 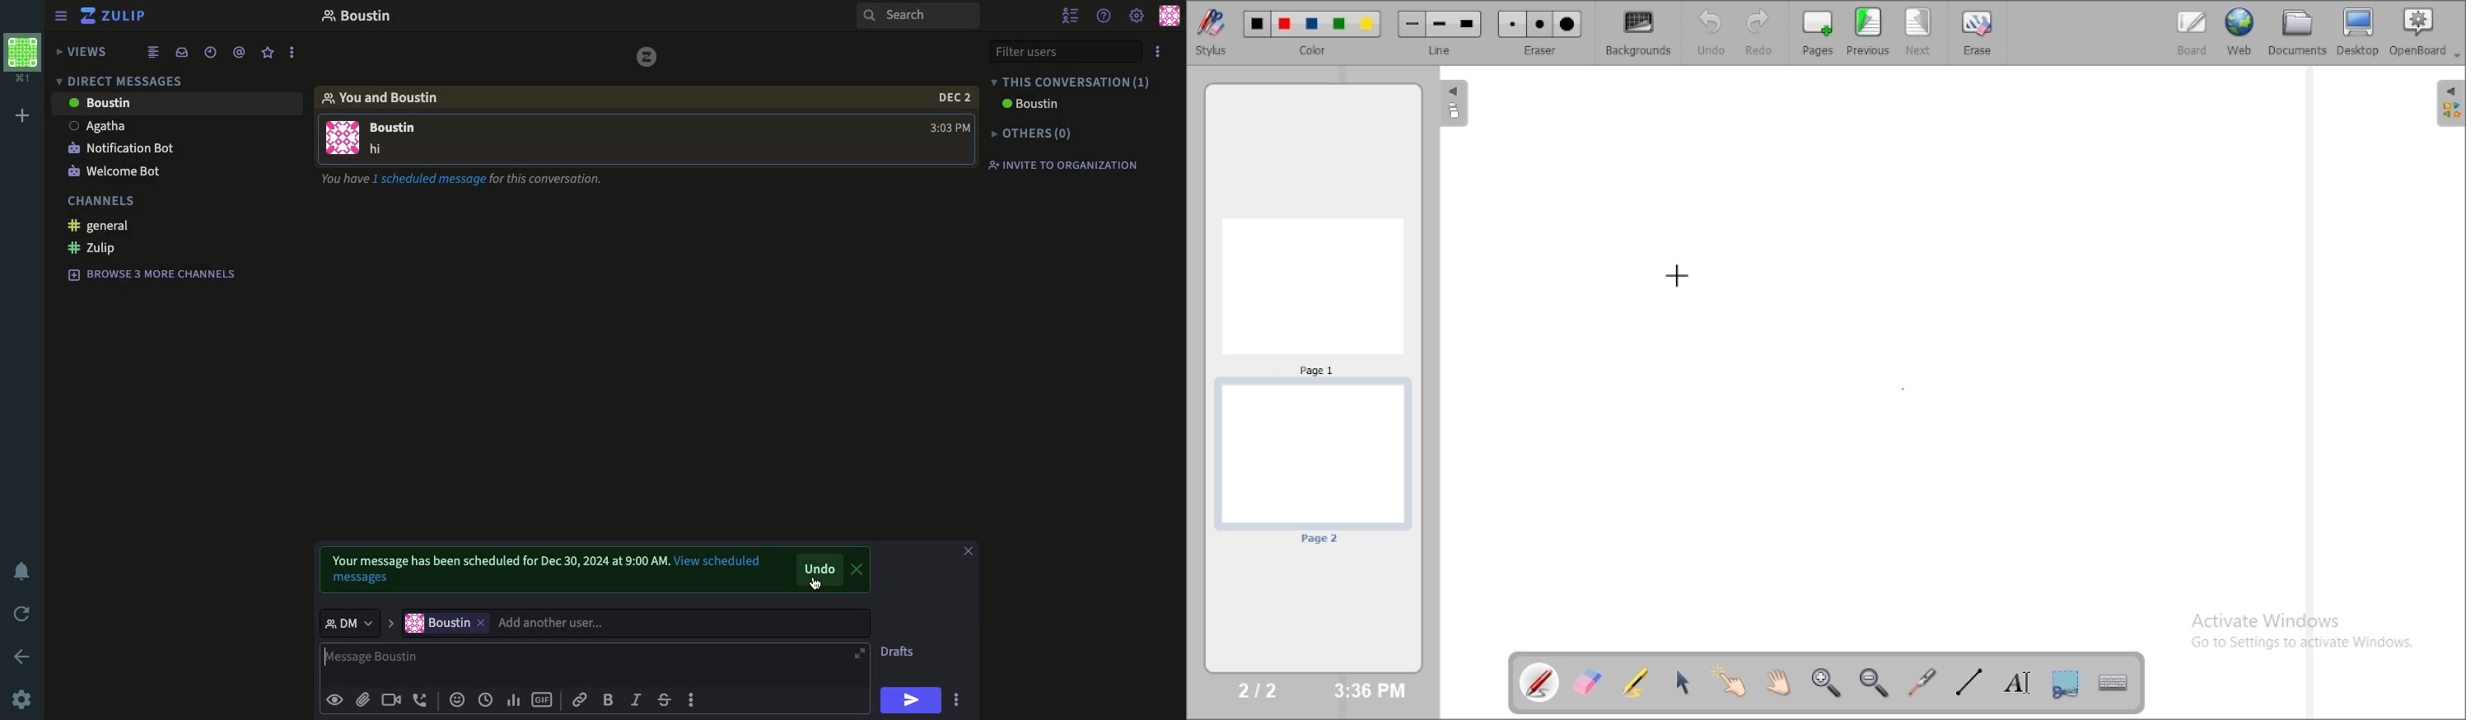 I want to click on channels, so click(x=101, y=203).